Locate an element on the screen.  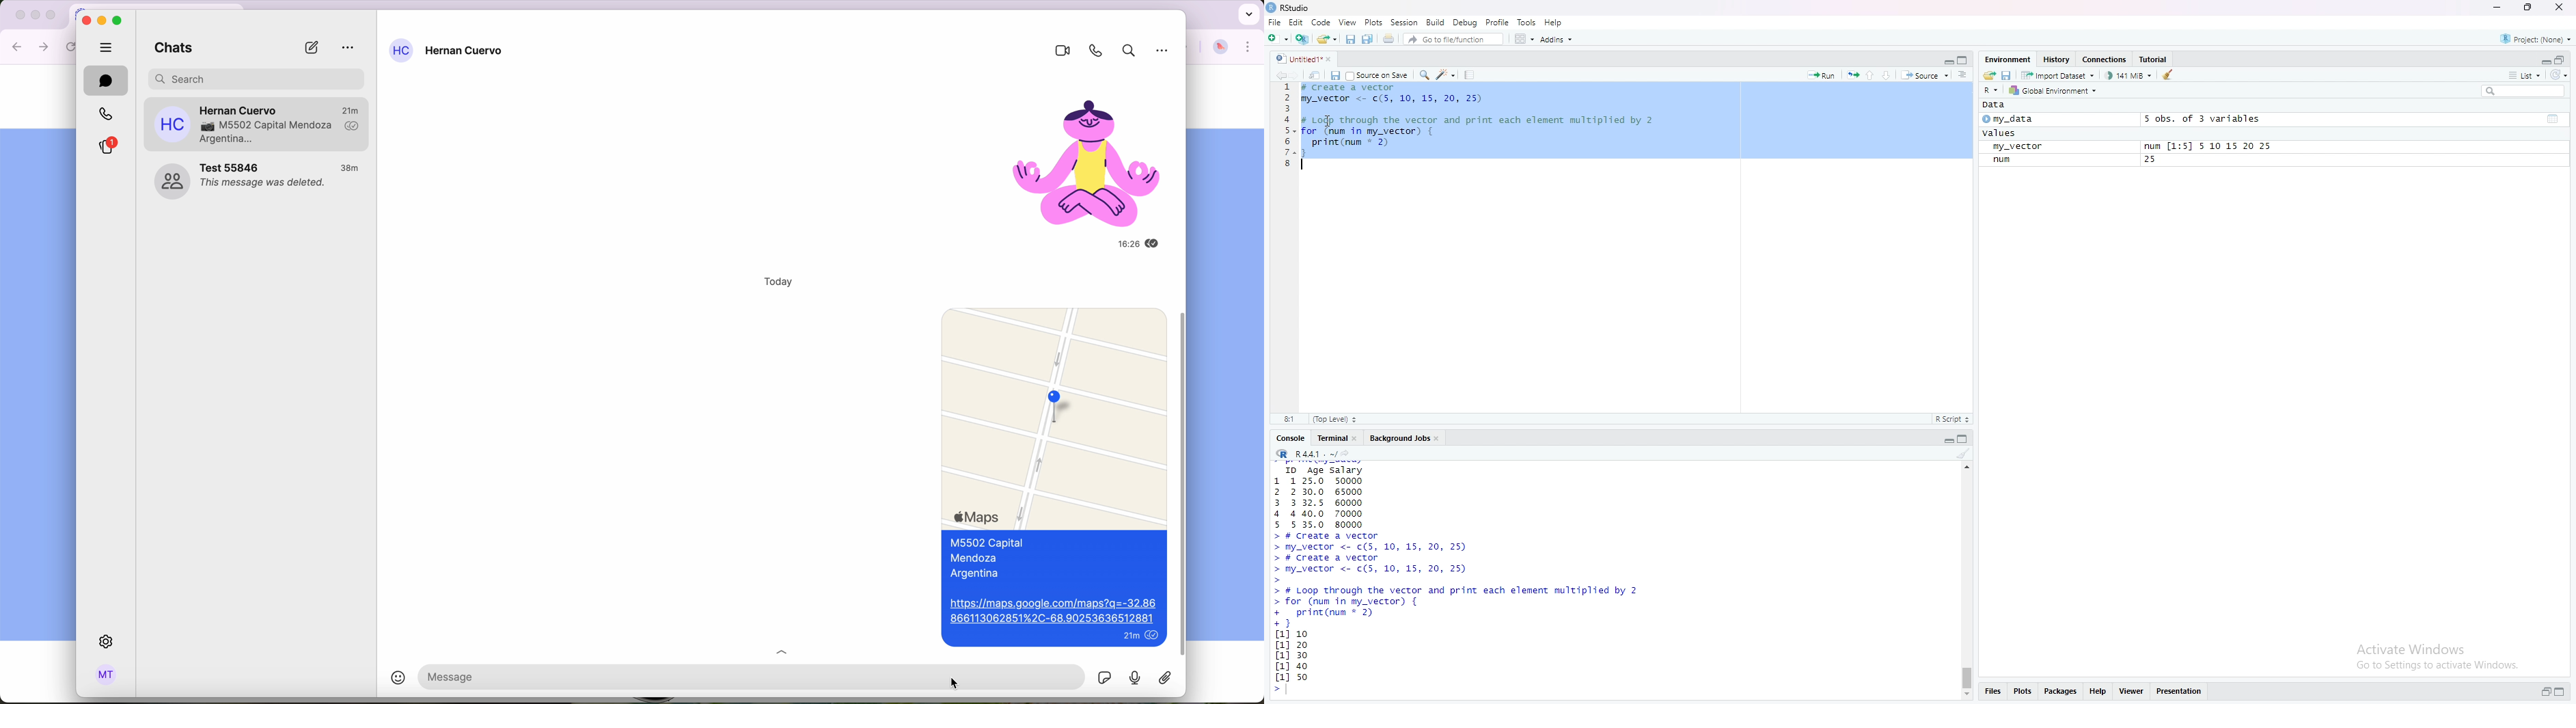
refresh list is located at coordinates (2561, 75).